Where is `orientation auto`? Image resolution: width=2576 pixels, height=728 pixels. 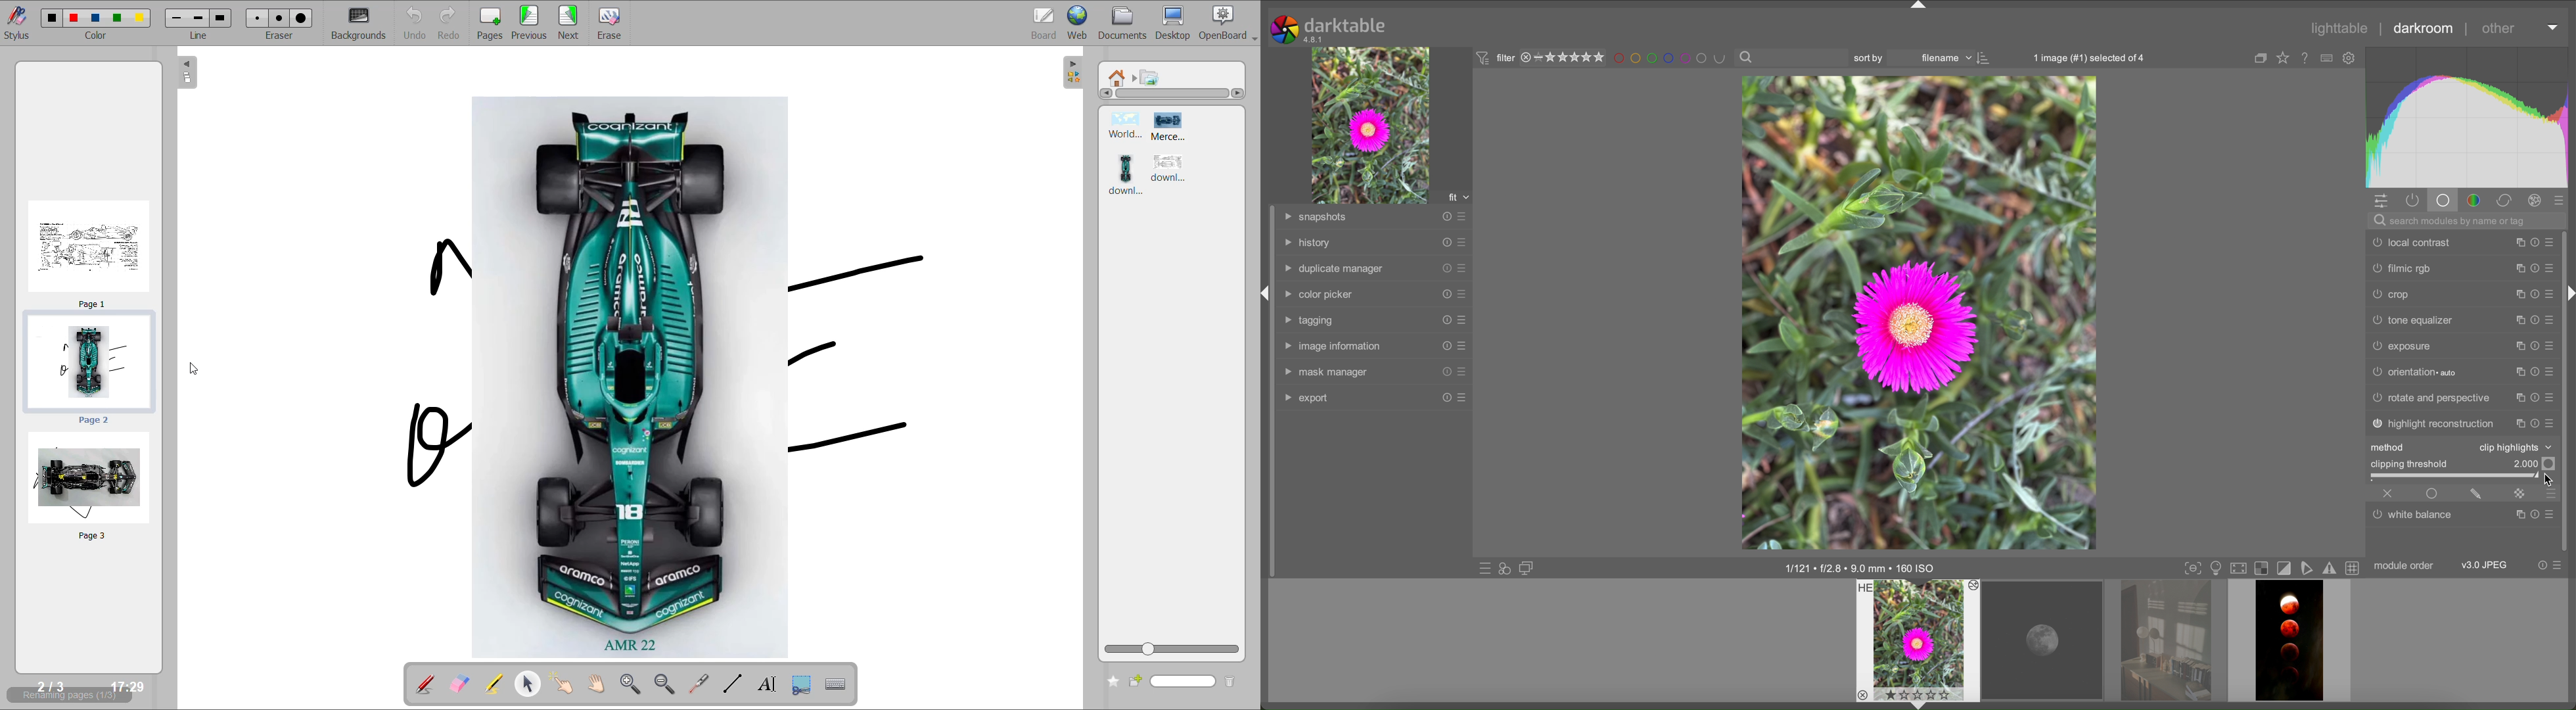 orientation auto is located at coordinates (2414, 371).